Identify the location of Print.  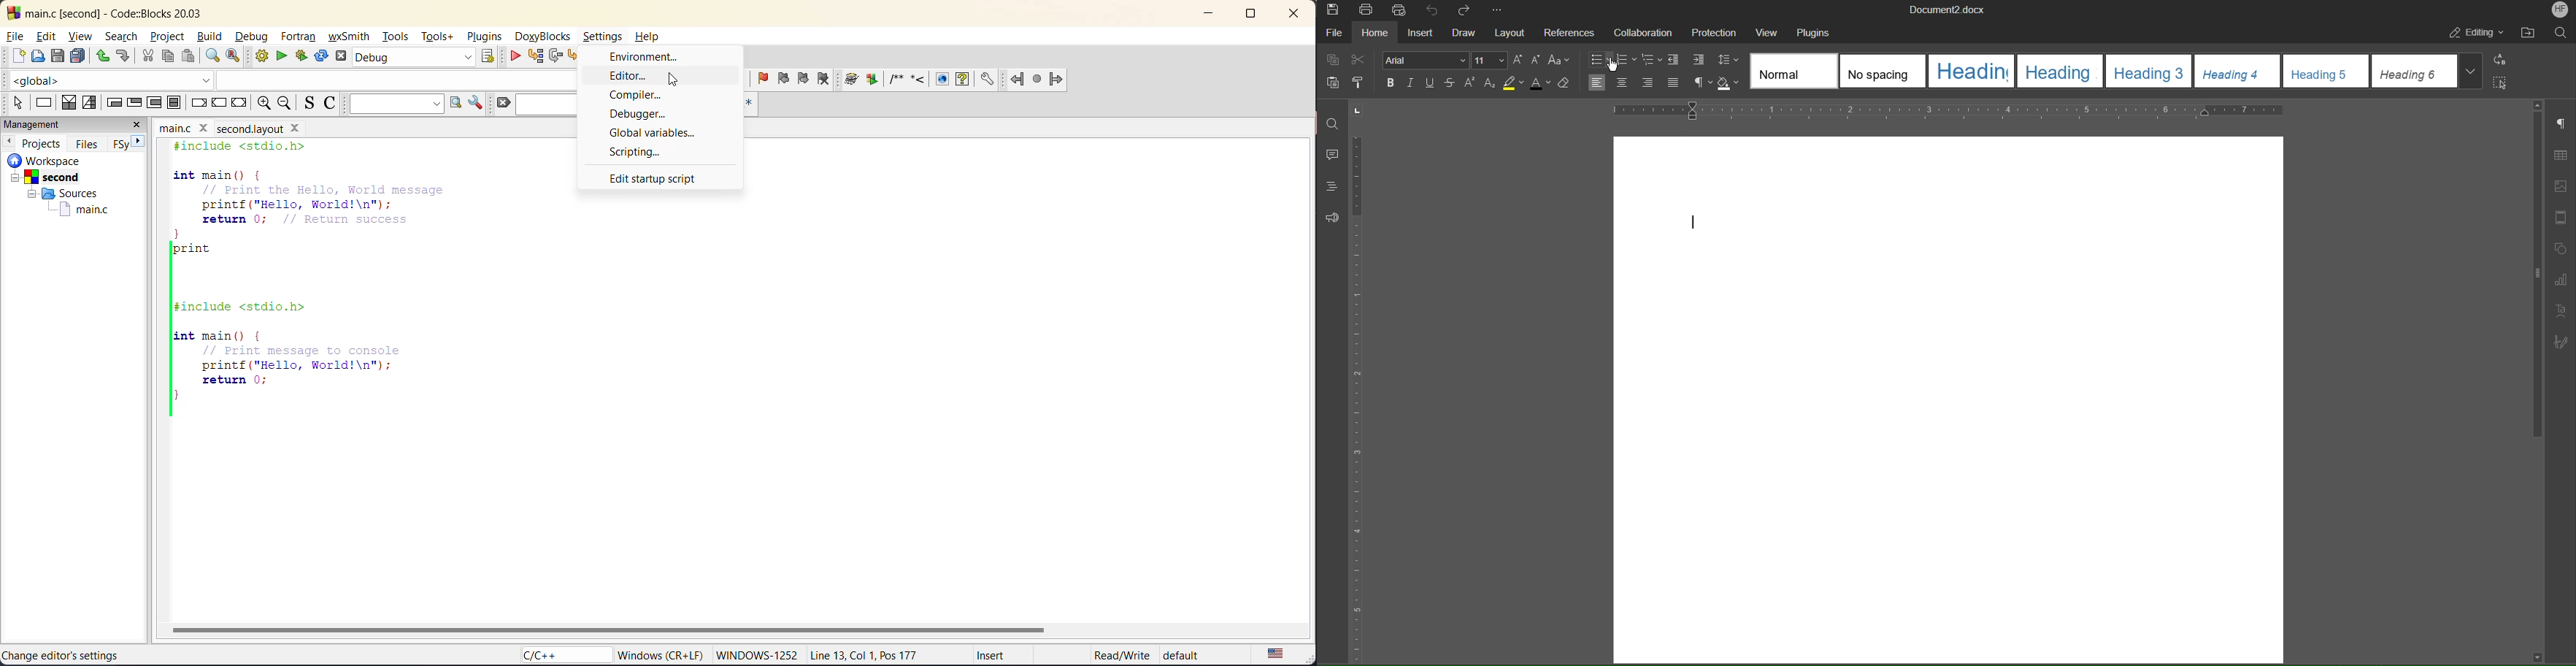
(1367, 12).